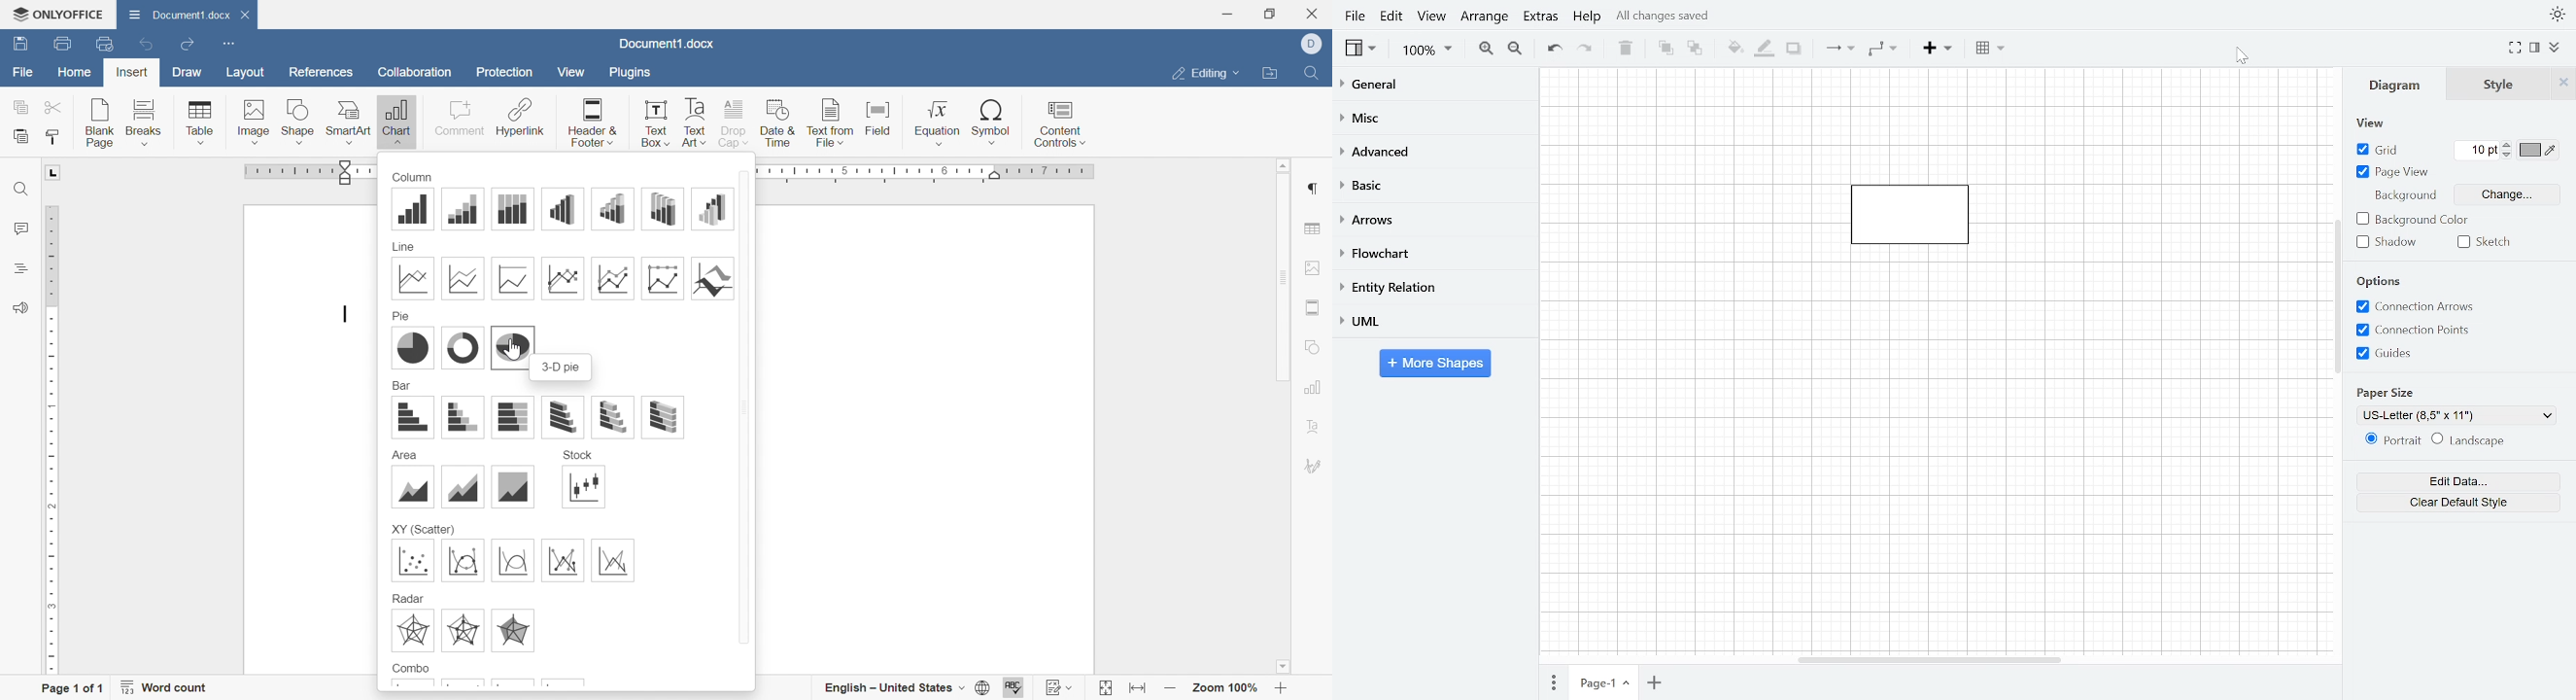  I want to click on Background, so click(2403, 195).